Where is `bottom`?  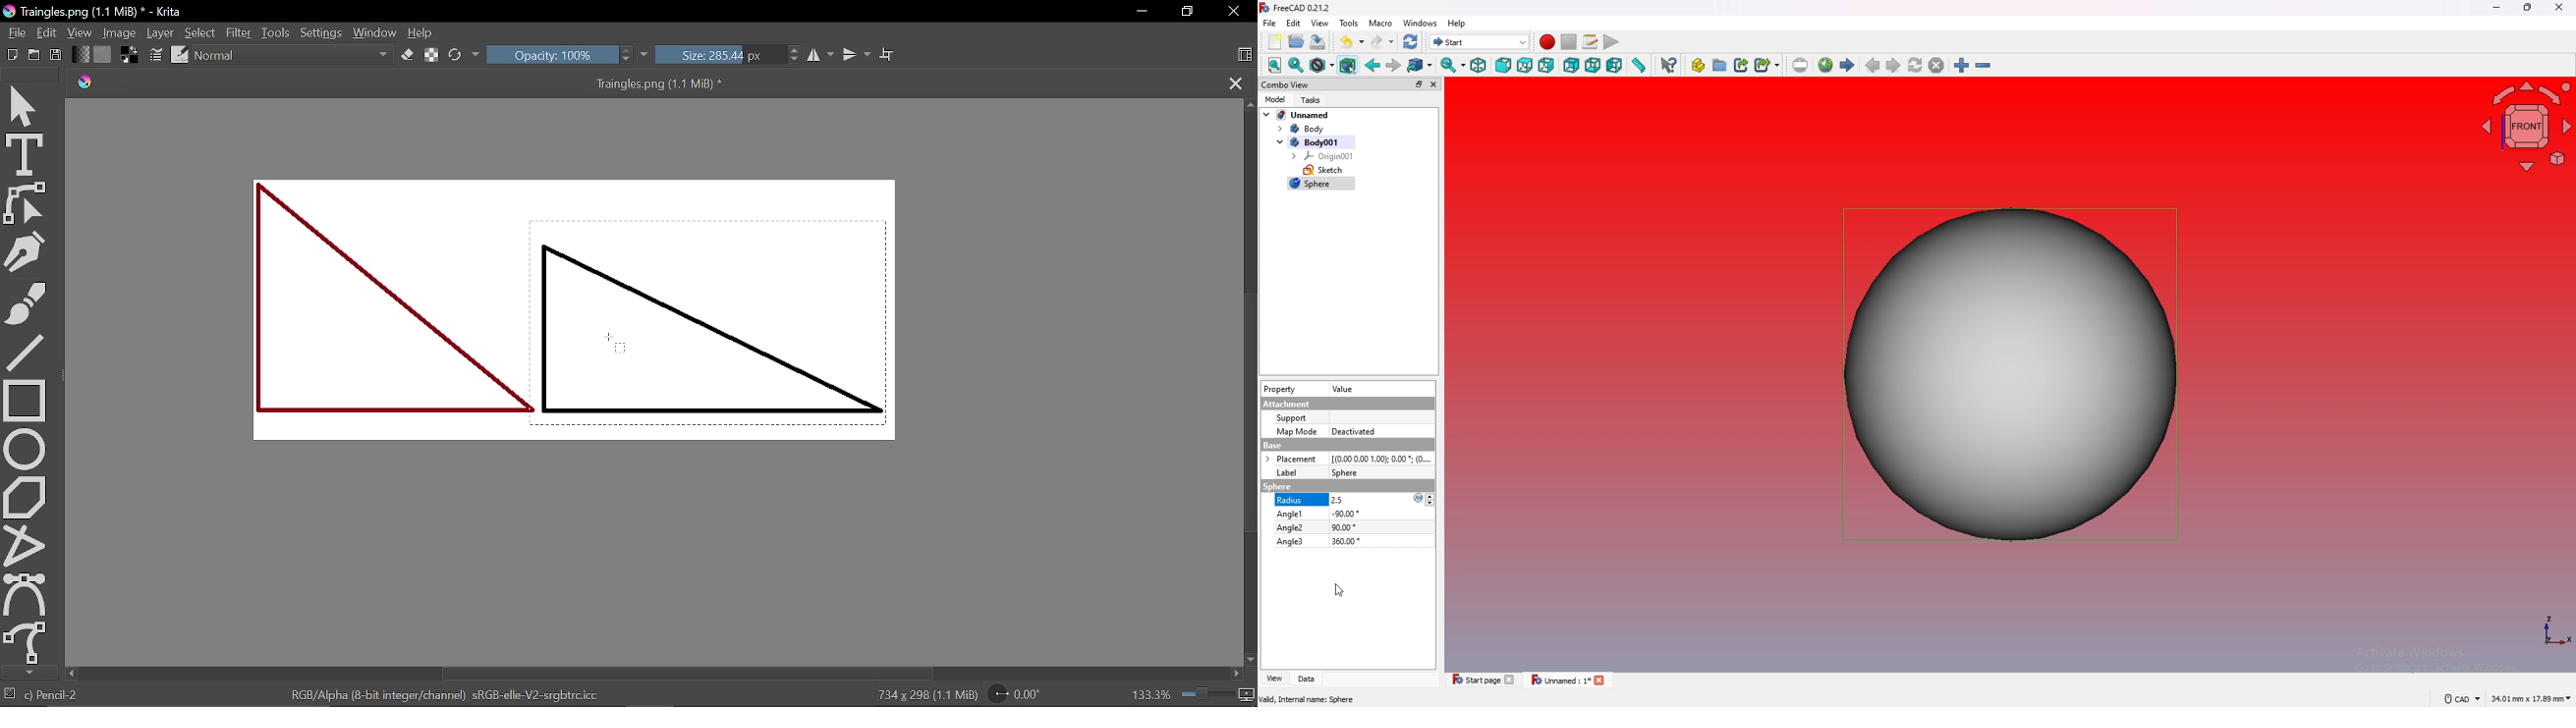 bottom is located at coordinates (1593, 66).